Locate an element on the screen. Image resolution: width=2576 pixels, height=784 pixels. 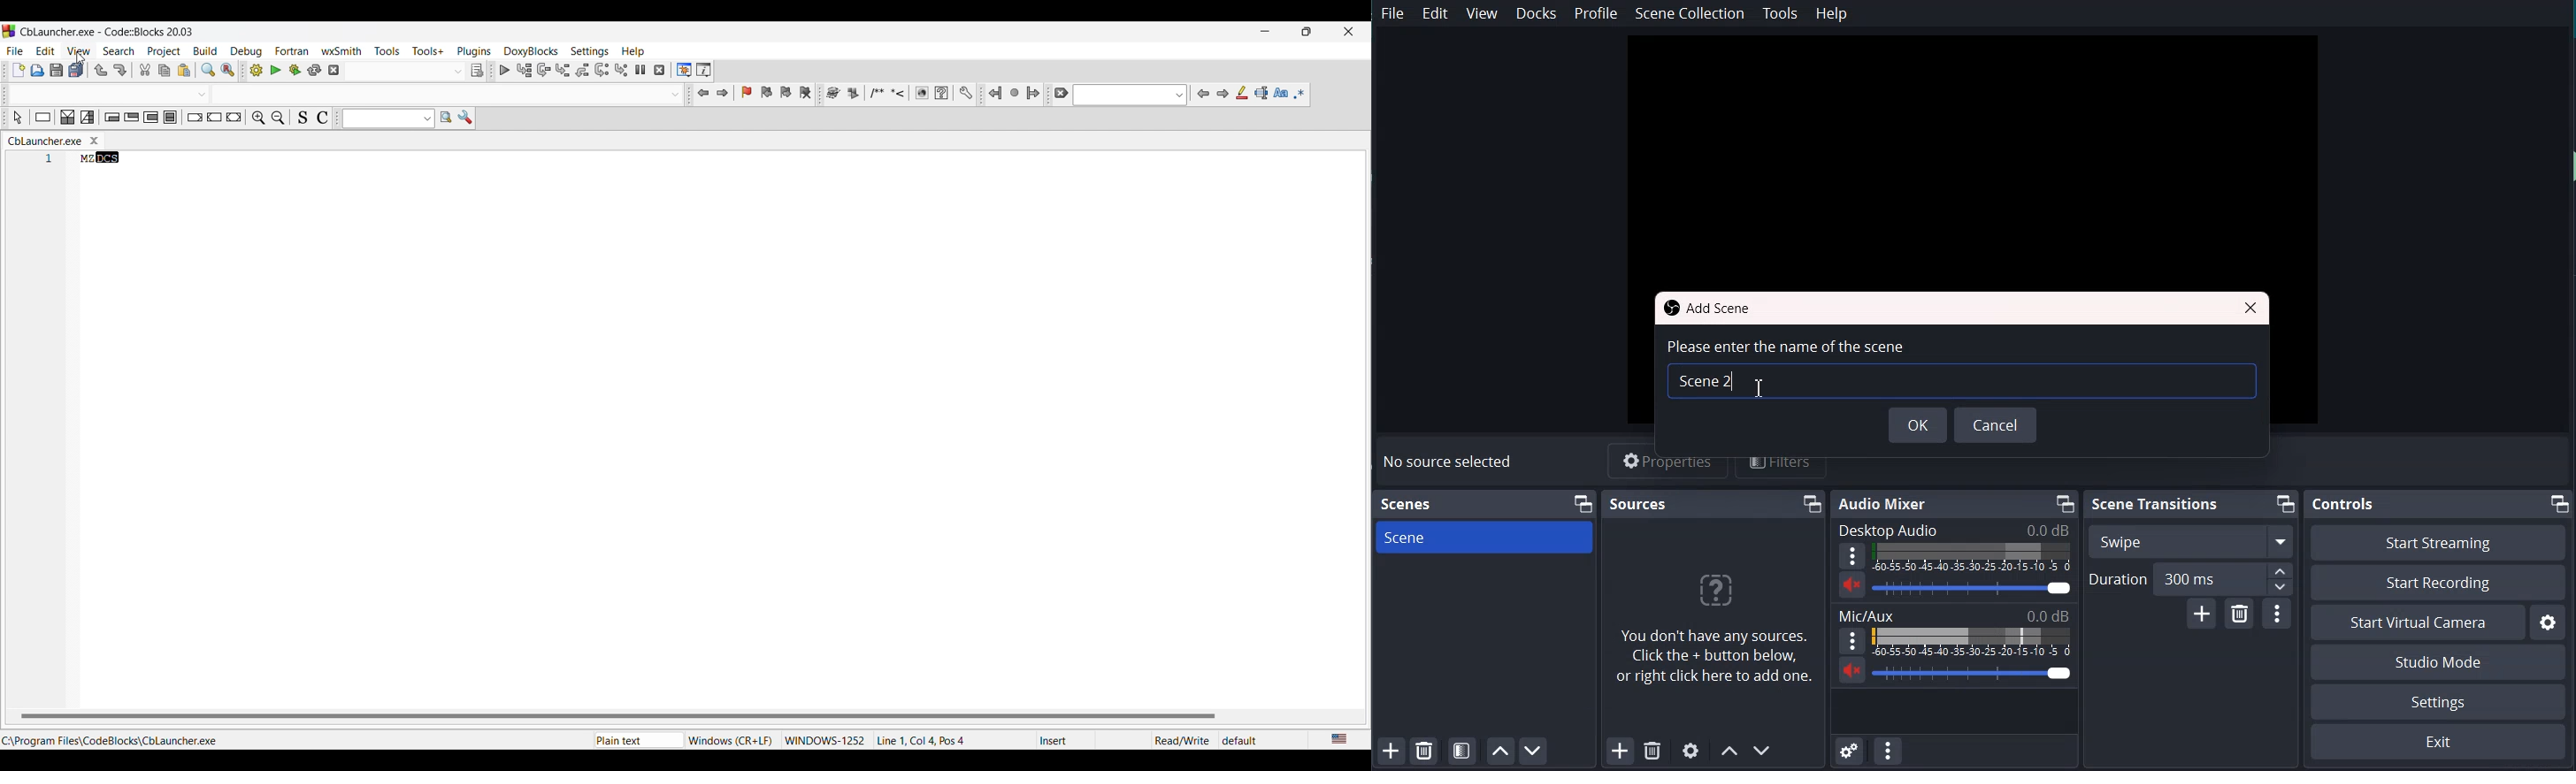
? is located at coordinates (1714, 594).